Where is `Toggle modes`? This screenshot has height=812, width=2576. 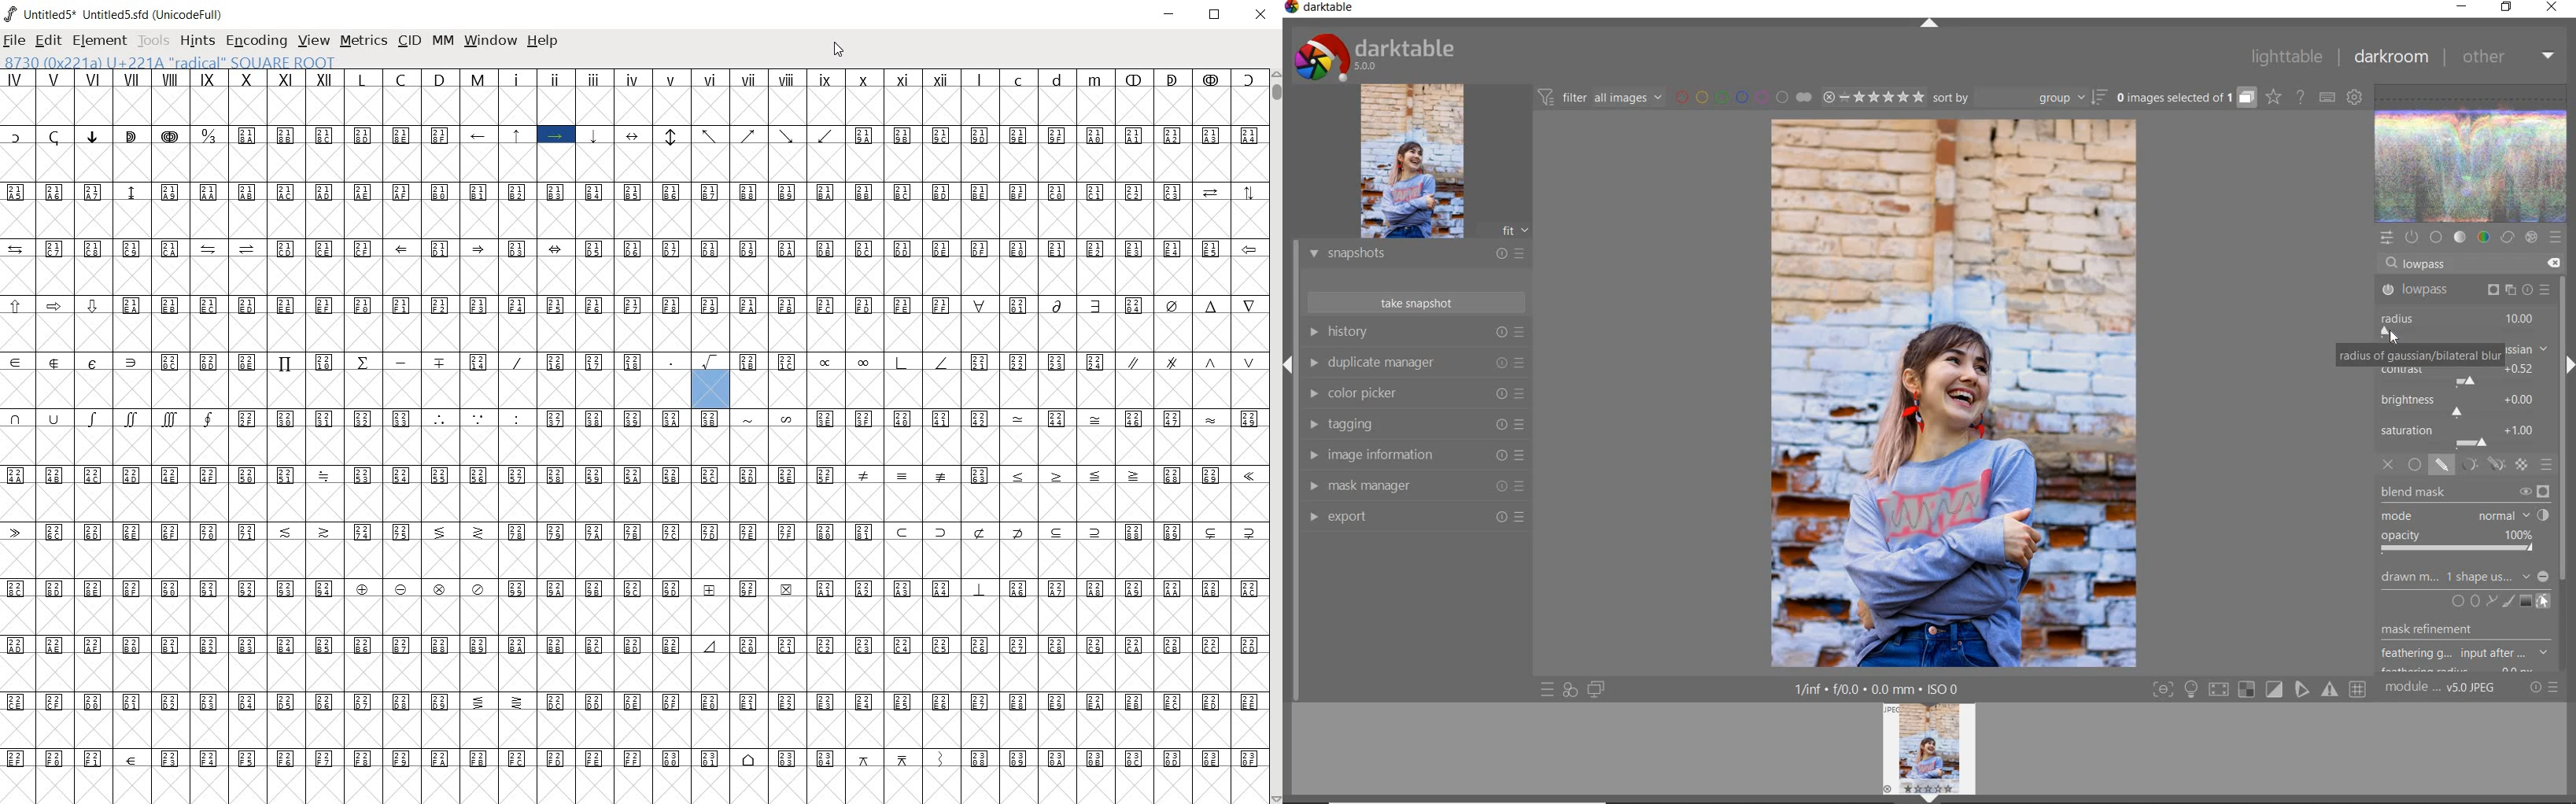 Toggle modes is located at coordinates (2258, 690).